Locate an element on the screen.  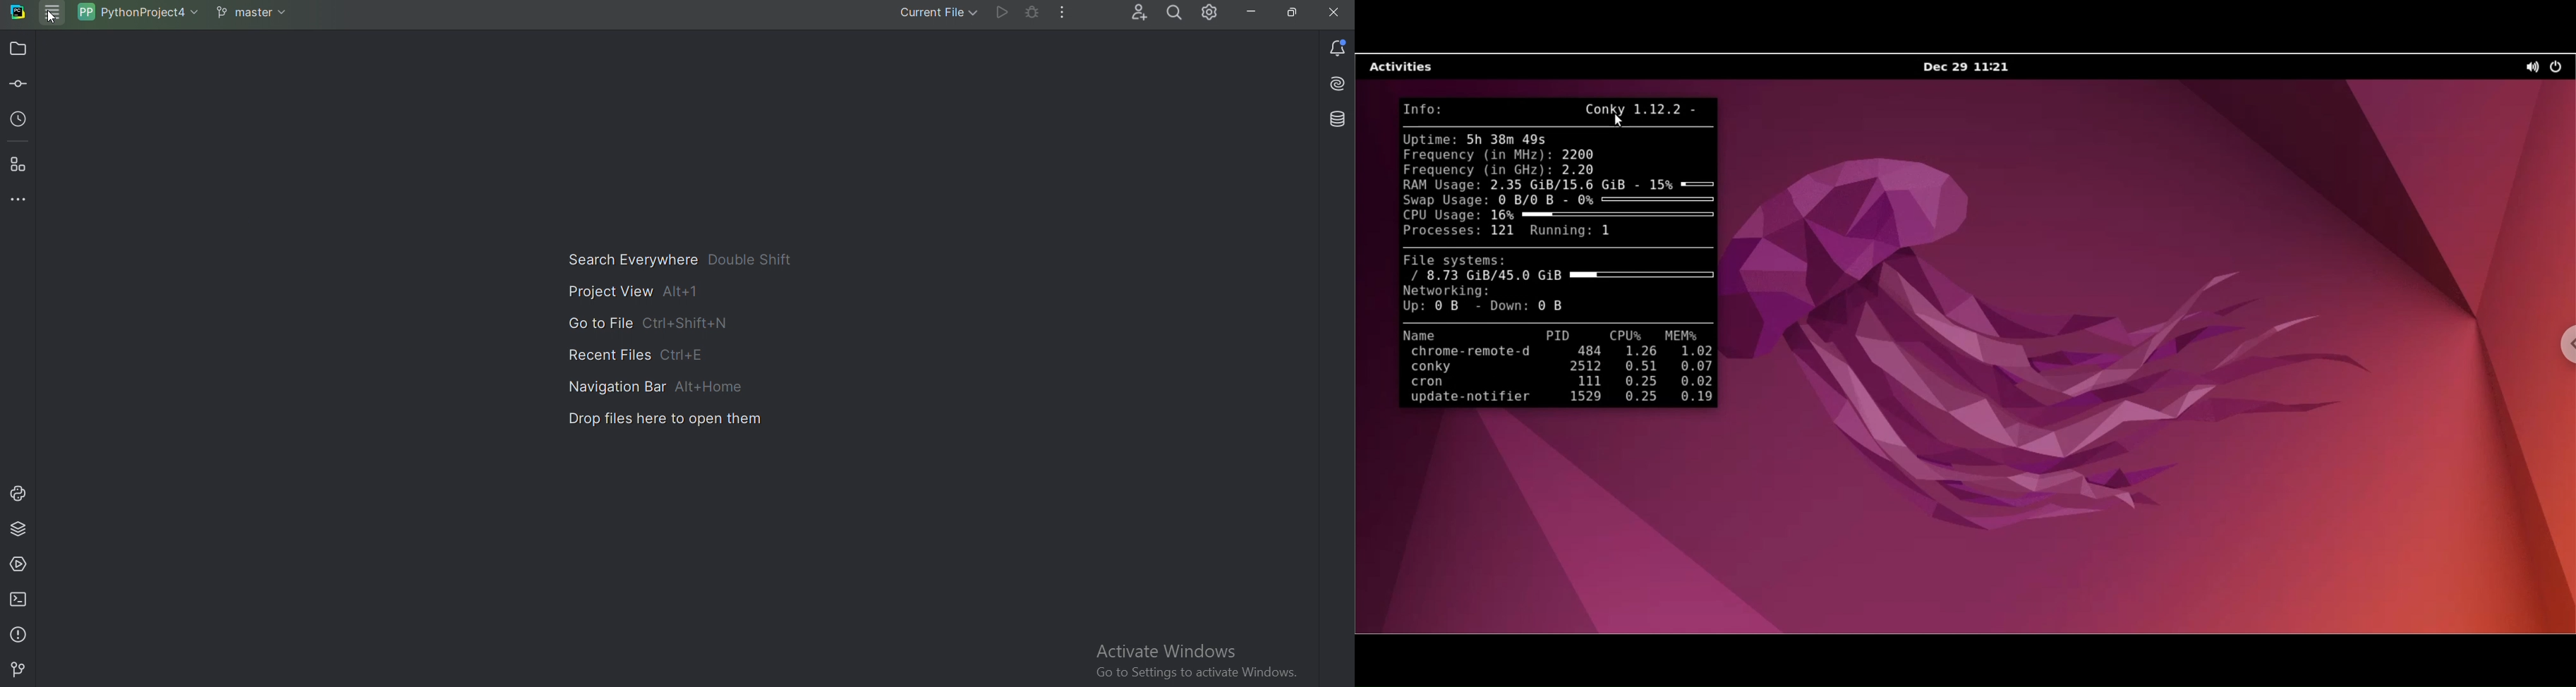
Project view is located at coordinates (634, 291).